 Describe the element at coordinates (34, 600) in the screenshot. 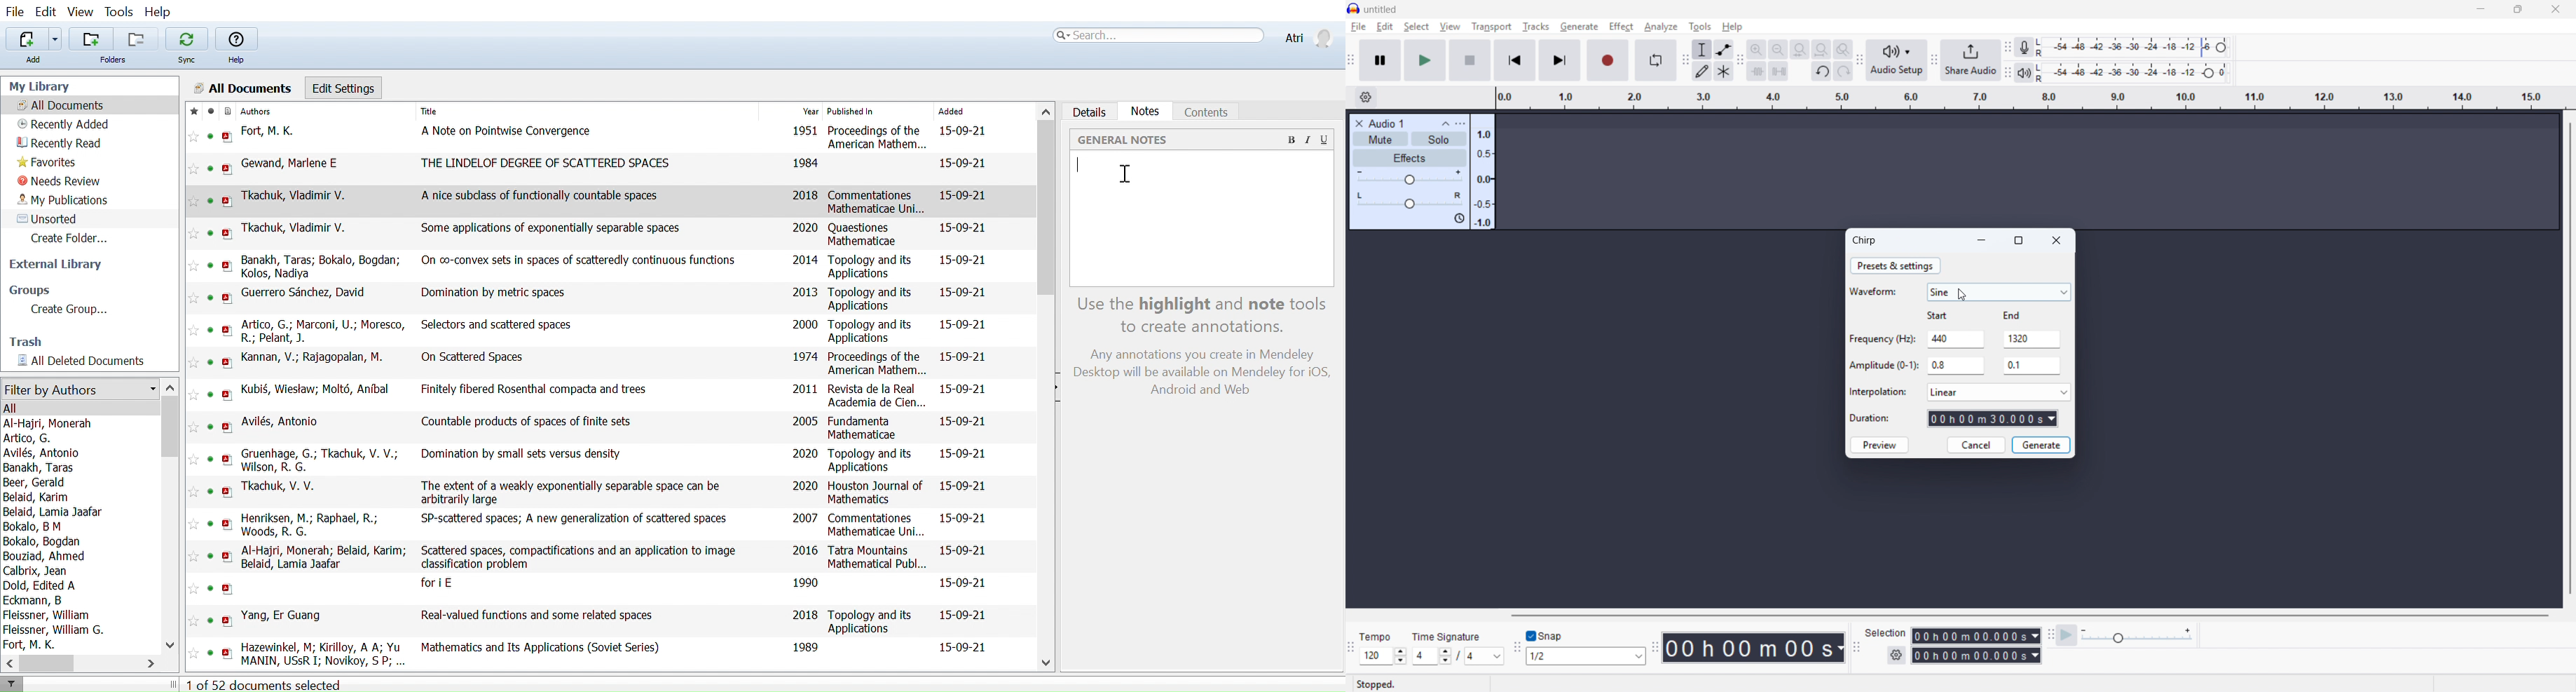

I see `Eckmann, B` at that location.